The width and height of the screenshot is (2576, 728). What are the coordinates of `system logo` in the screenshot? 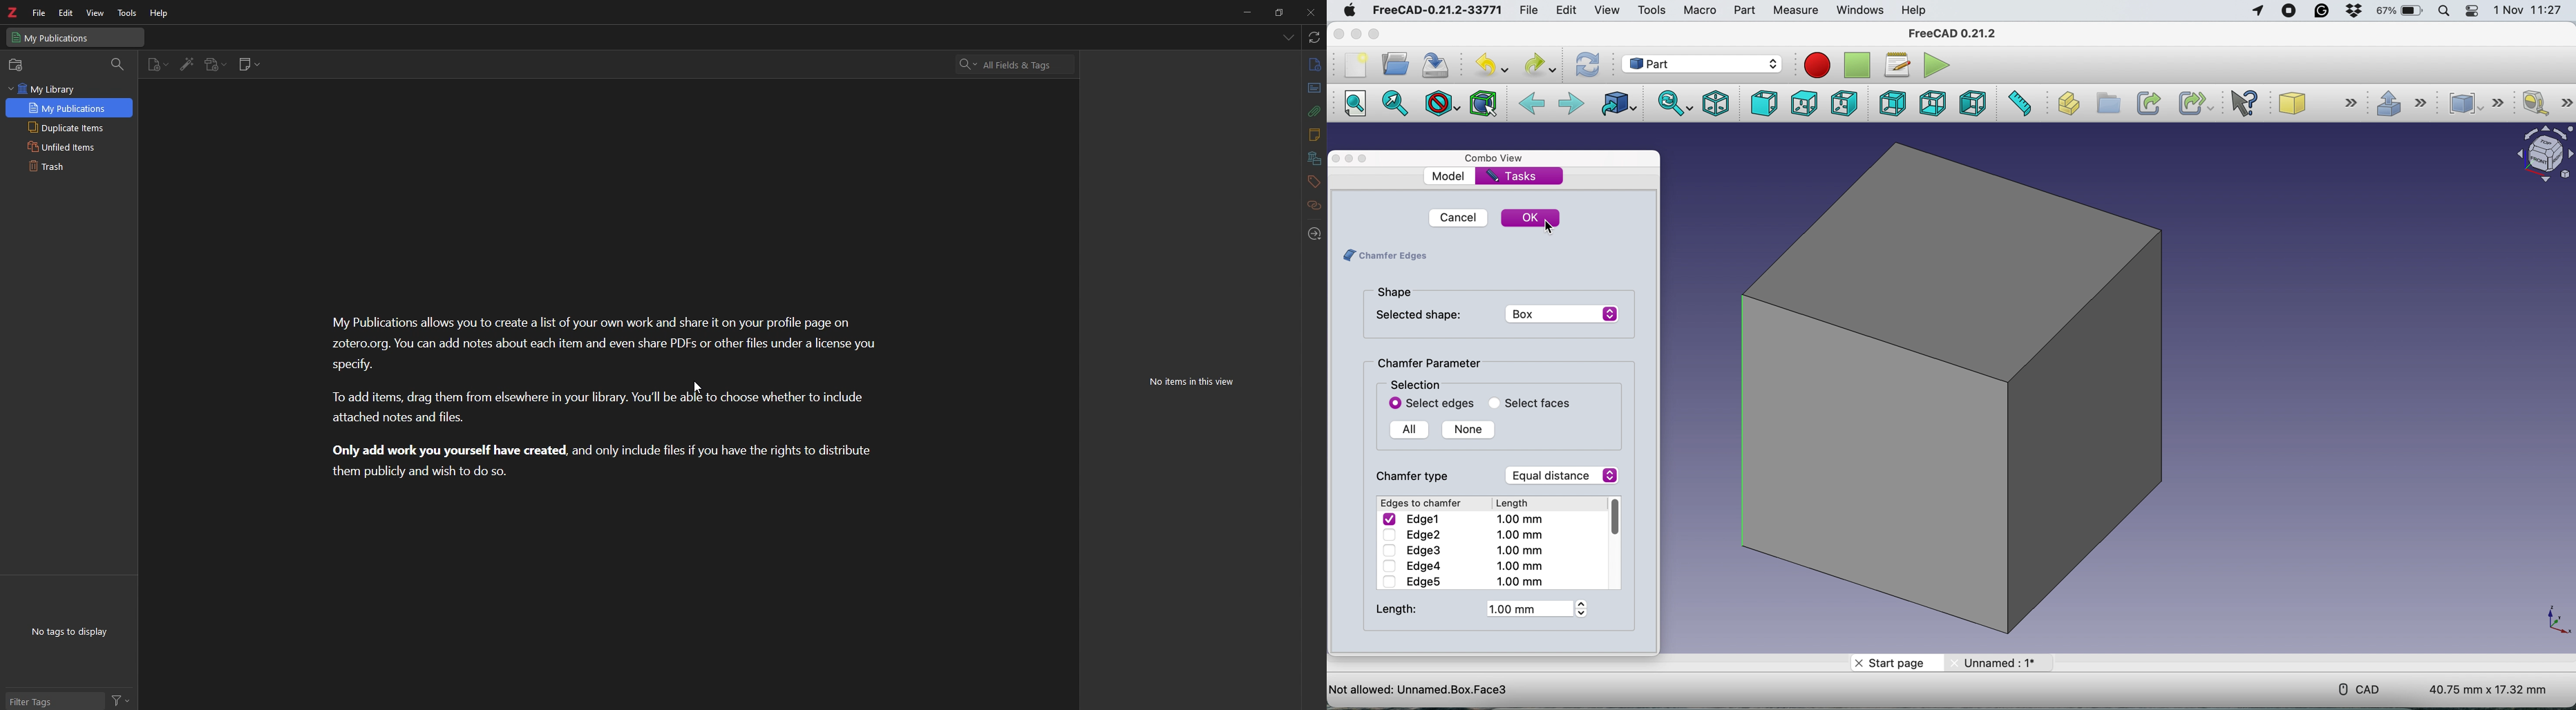 It's located at (1350, 9).